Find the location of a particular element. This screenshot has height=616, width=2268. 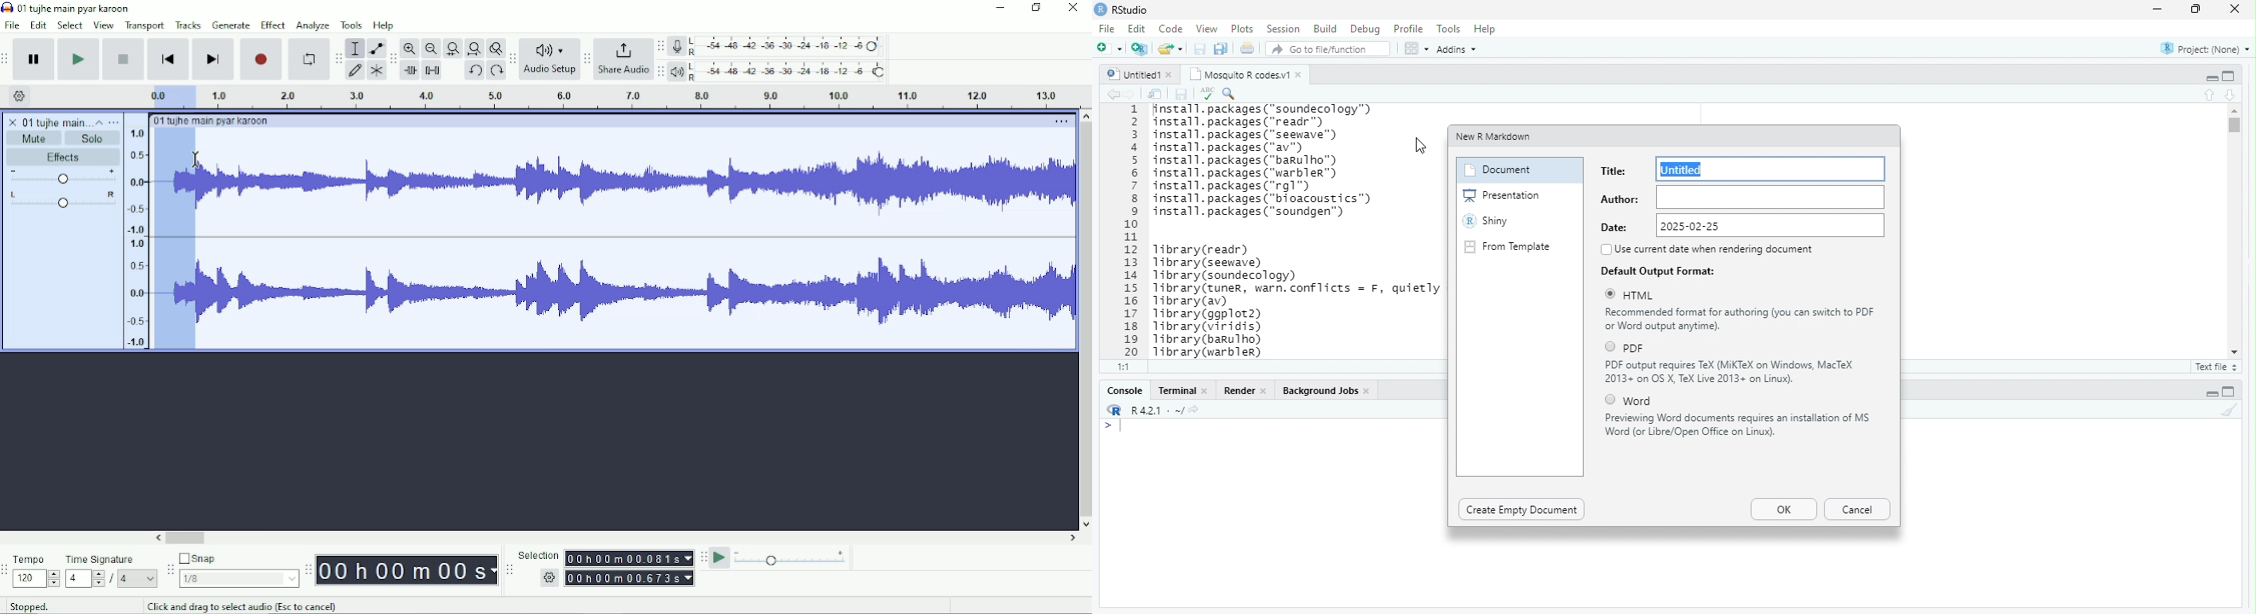

Cancel is located at coordinates (1858, 509).